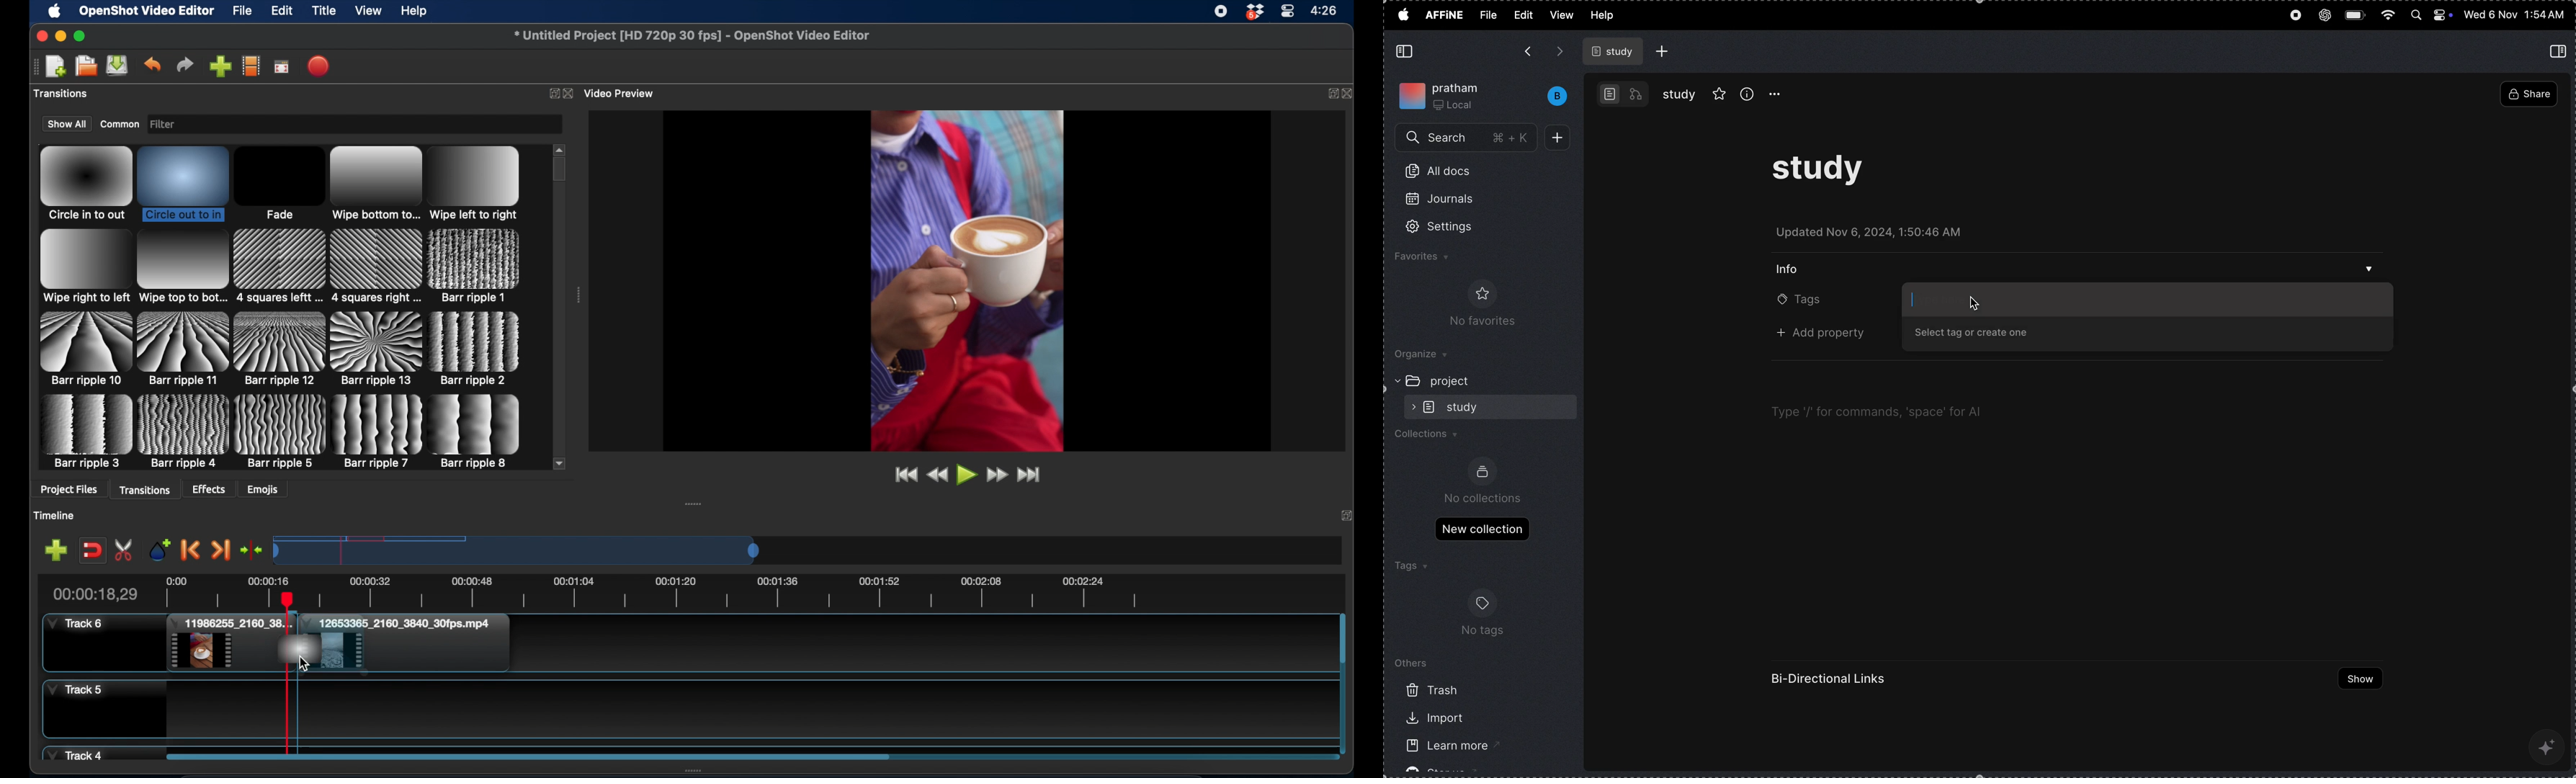 Image resolution: width=2576 pixels, height=784 pixels. I want to click on edit, so click(1522, 14).